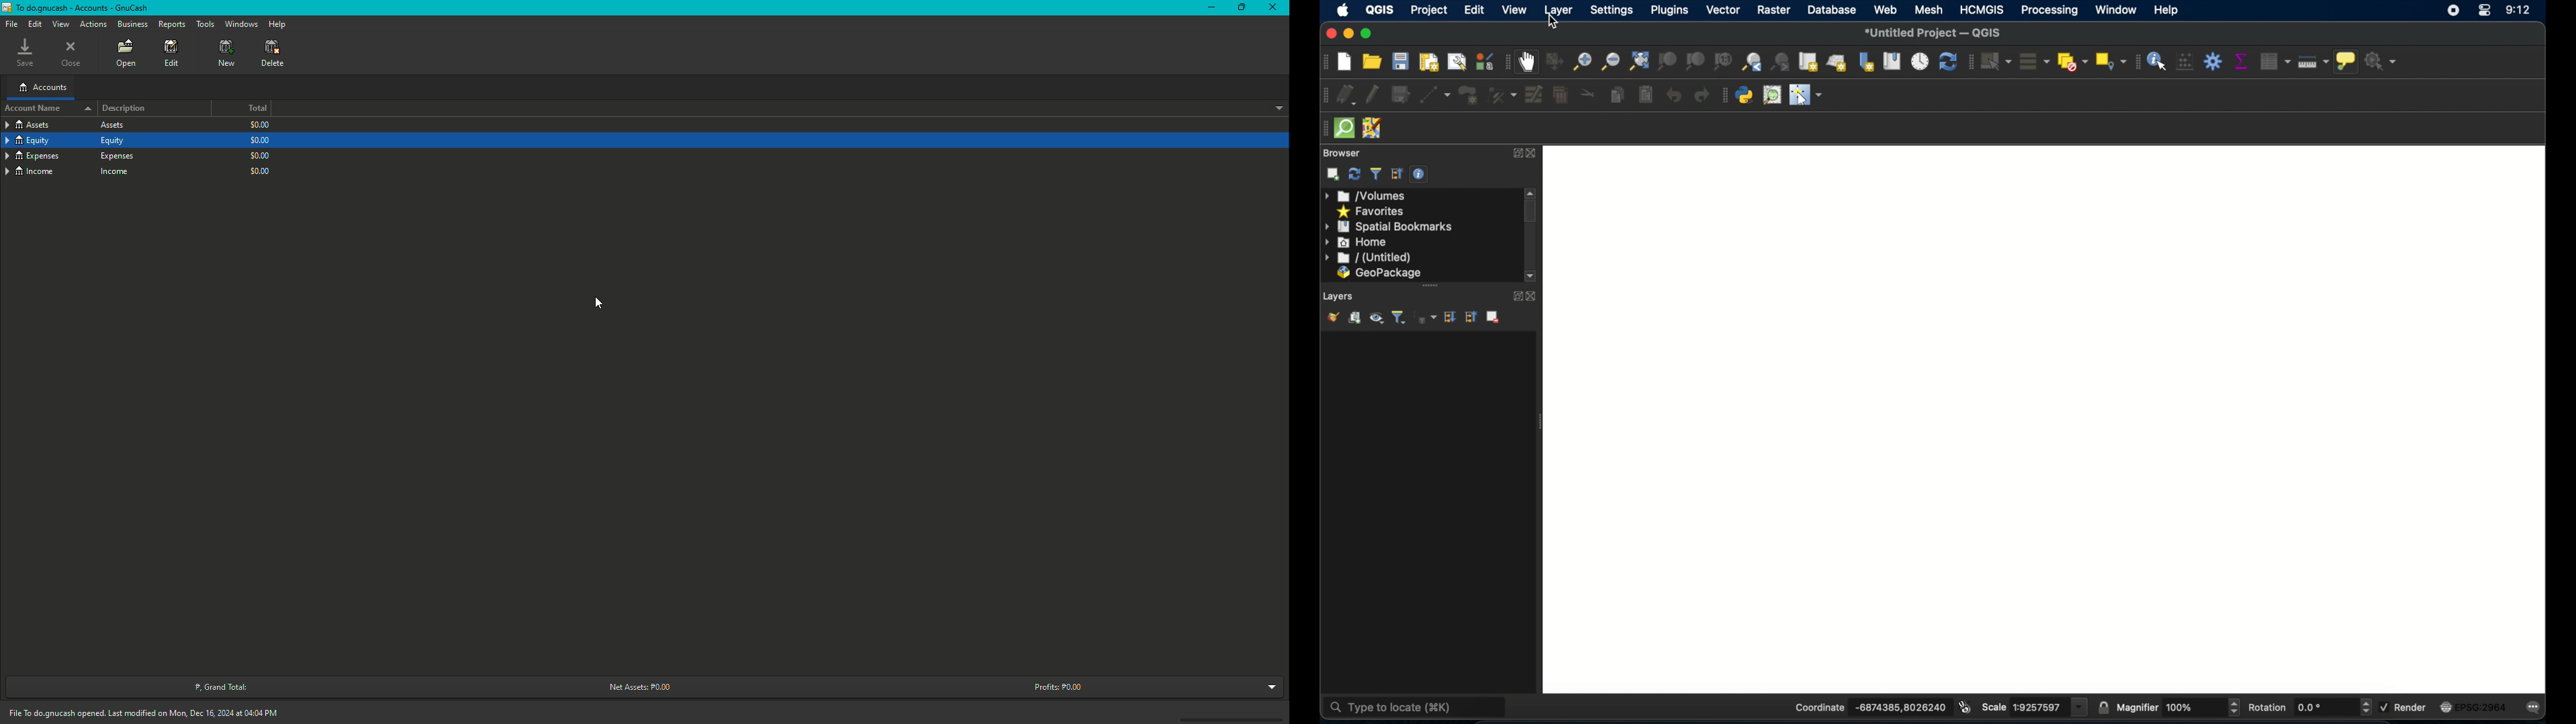 This screenshot has width=2576, height=728. Describe the element at coordinates (1412, 707) in the screenshot. I see `type to locate` at that location.